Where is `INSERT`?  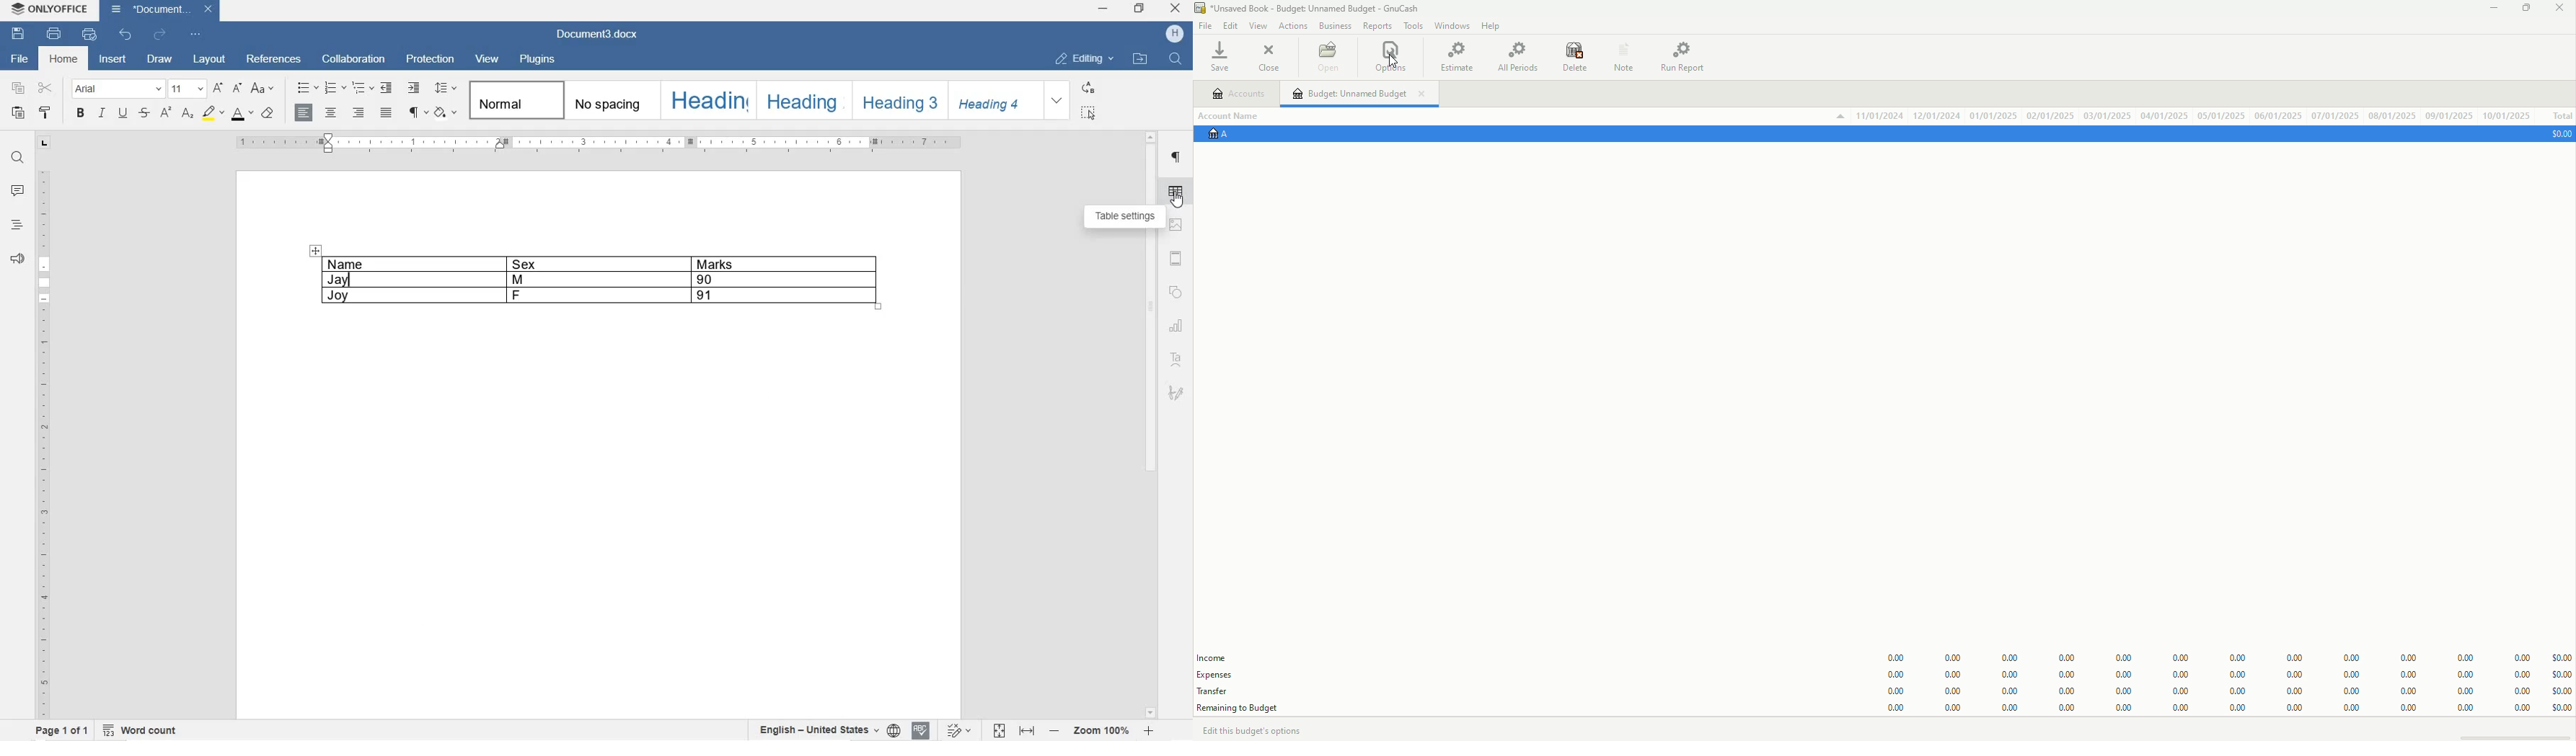 INSERT is located at coordinates (114, 60).